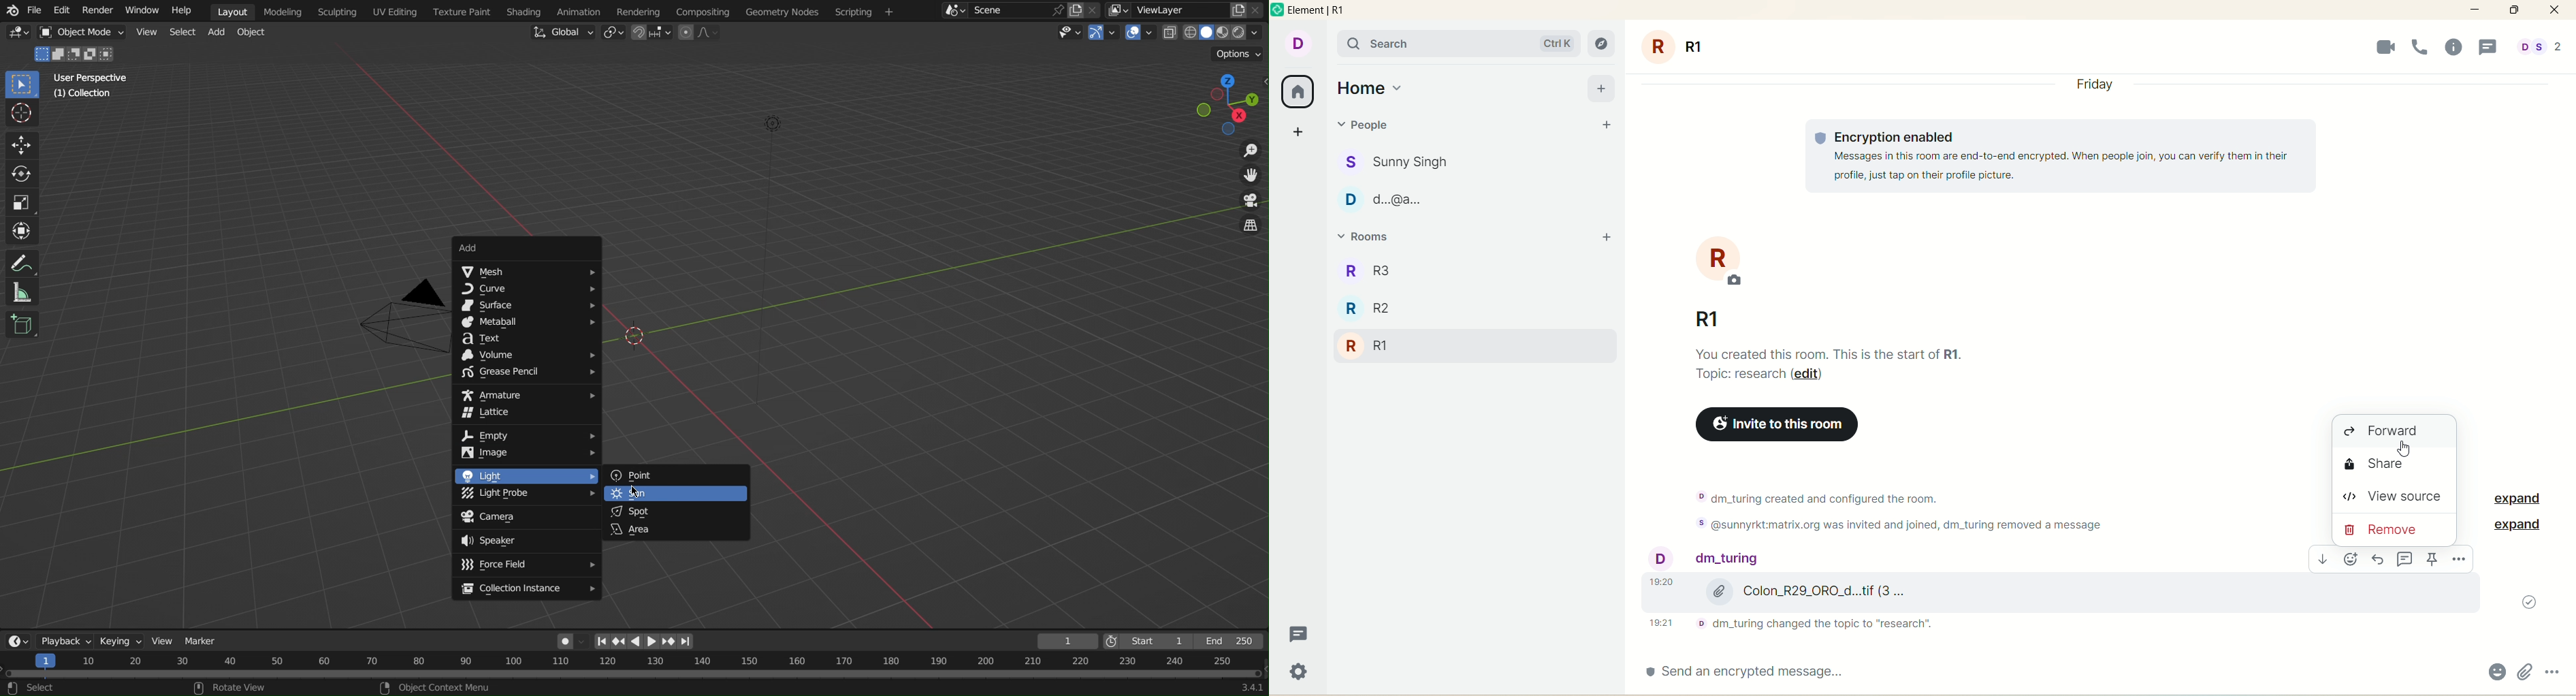  I want to click on cursor, so click(2405, 450).